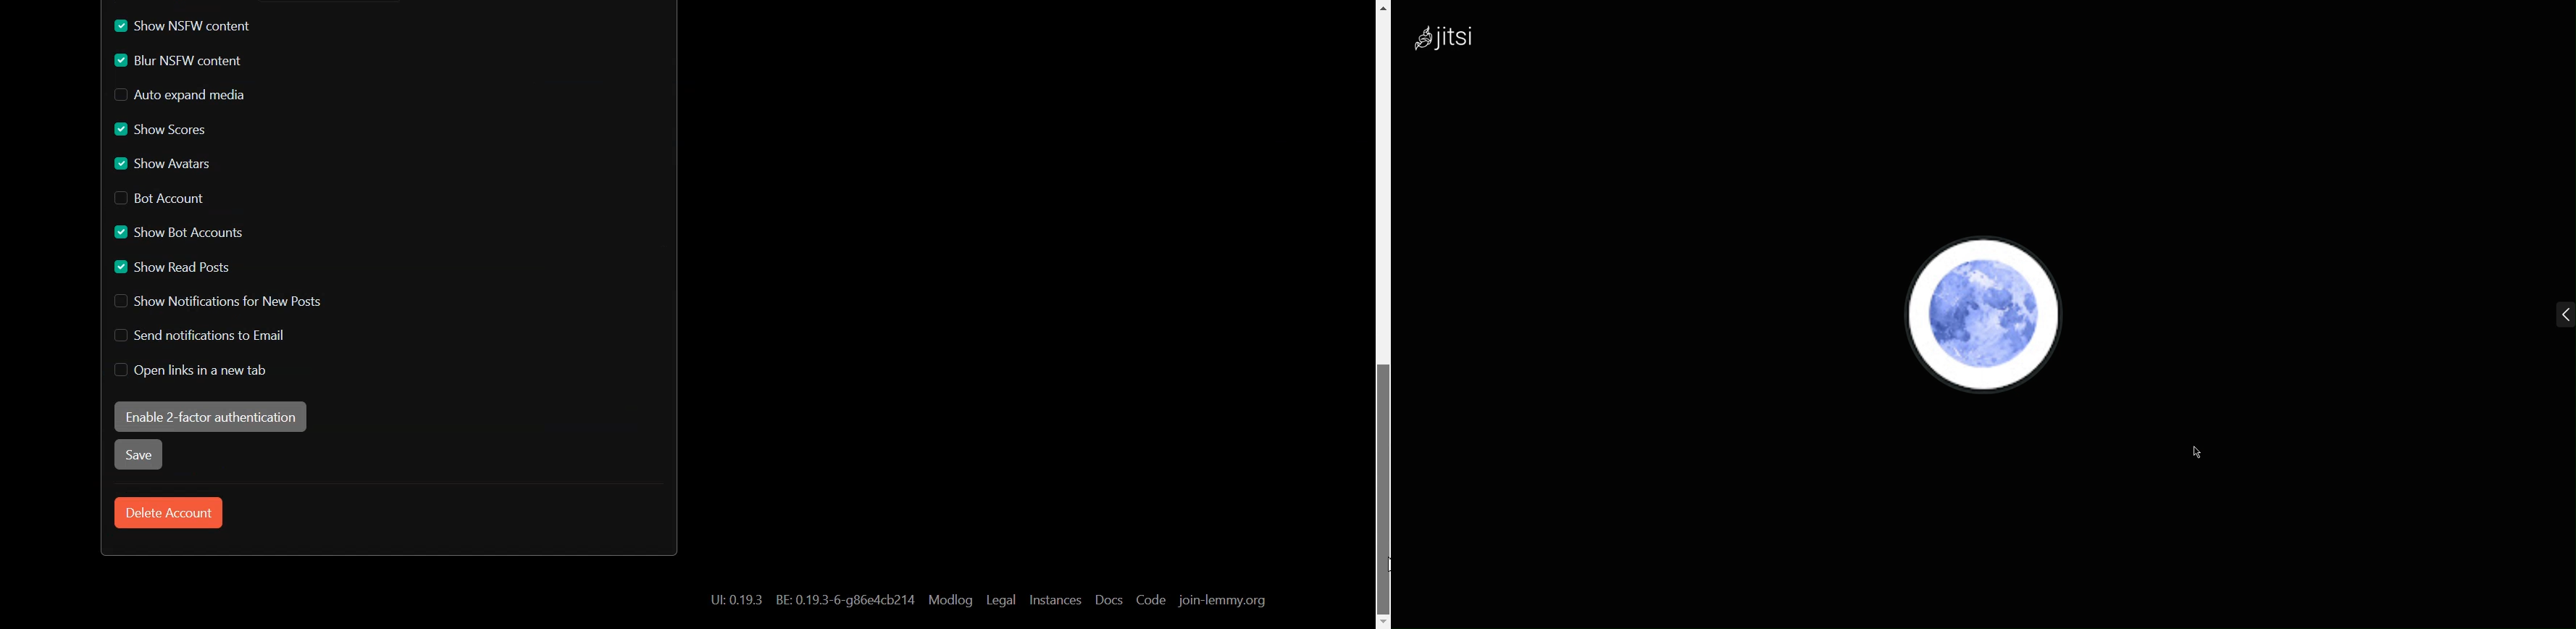 The image size is (2576, 644). I want to click on Enable Show NSFW content, so click(204, 25).